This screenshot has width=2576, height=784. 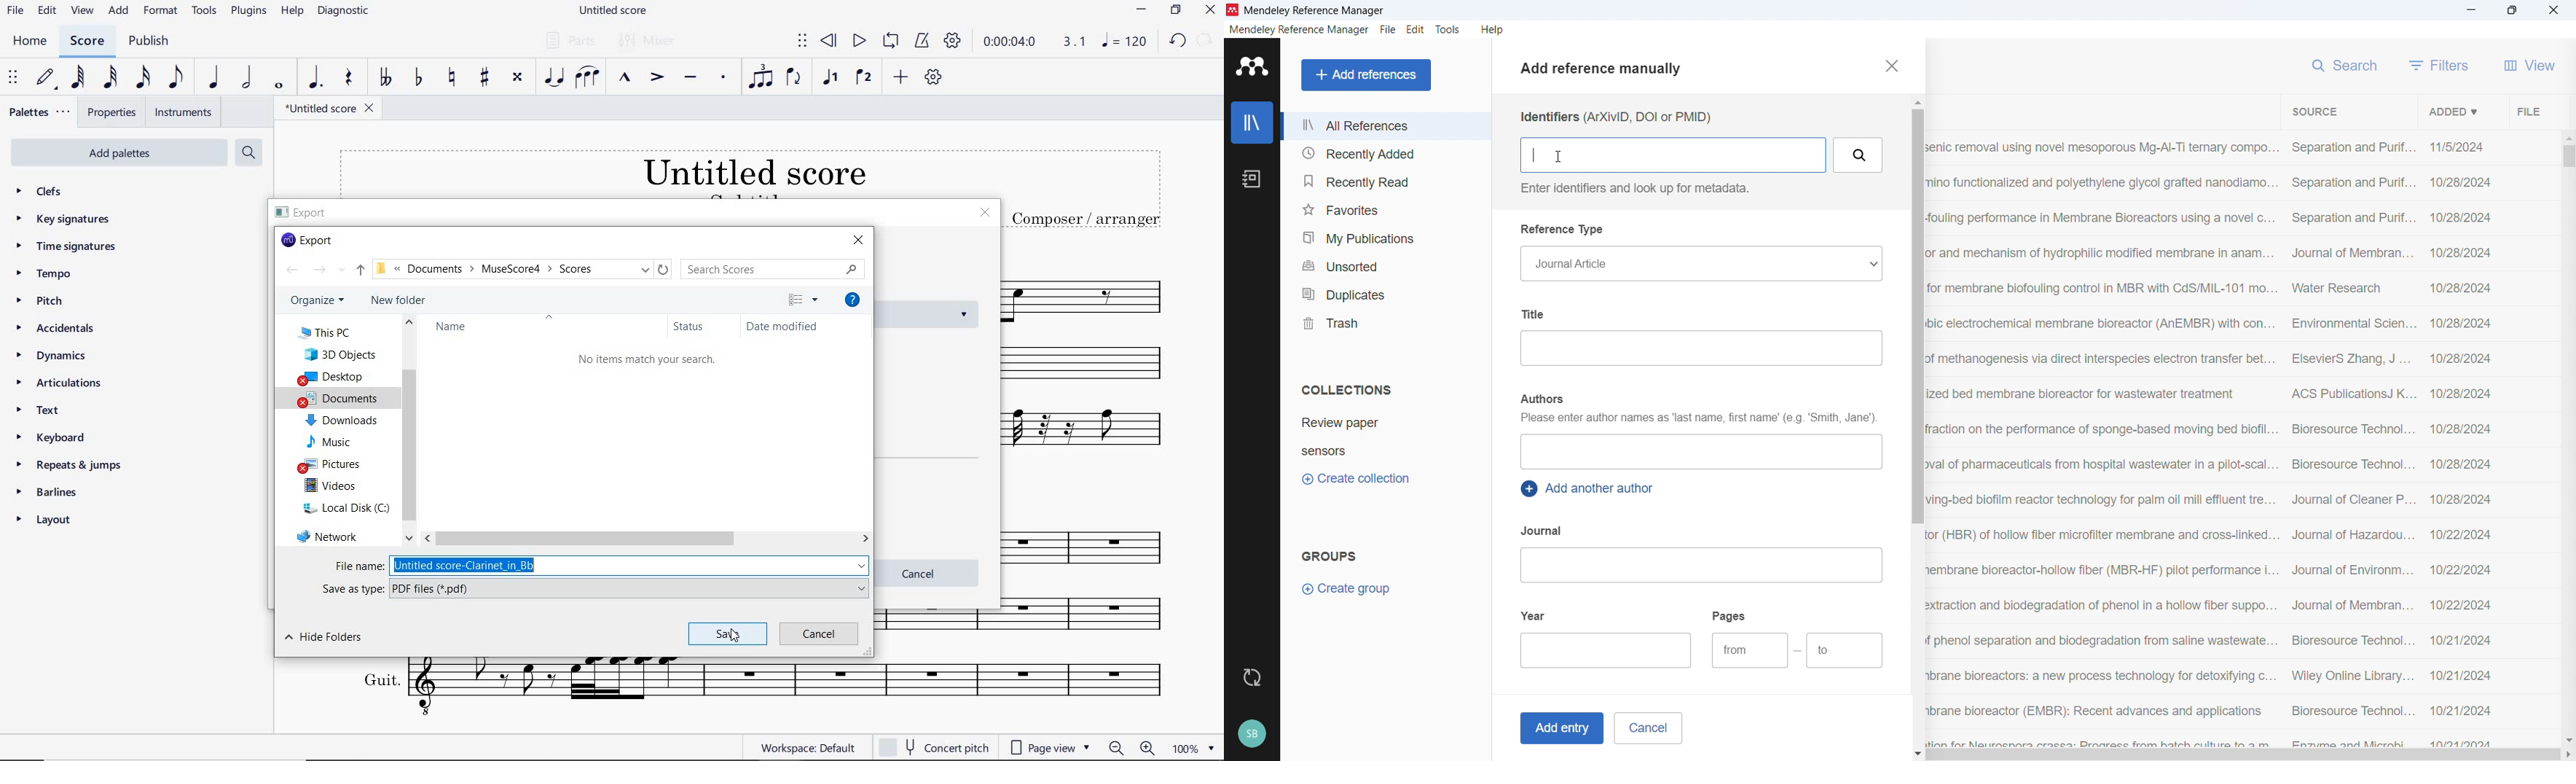 I want to click on TOGGLE DOUBLE-FLAT, so click(x=385, y=78).